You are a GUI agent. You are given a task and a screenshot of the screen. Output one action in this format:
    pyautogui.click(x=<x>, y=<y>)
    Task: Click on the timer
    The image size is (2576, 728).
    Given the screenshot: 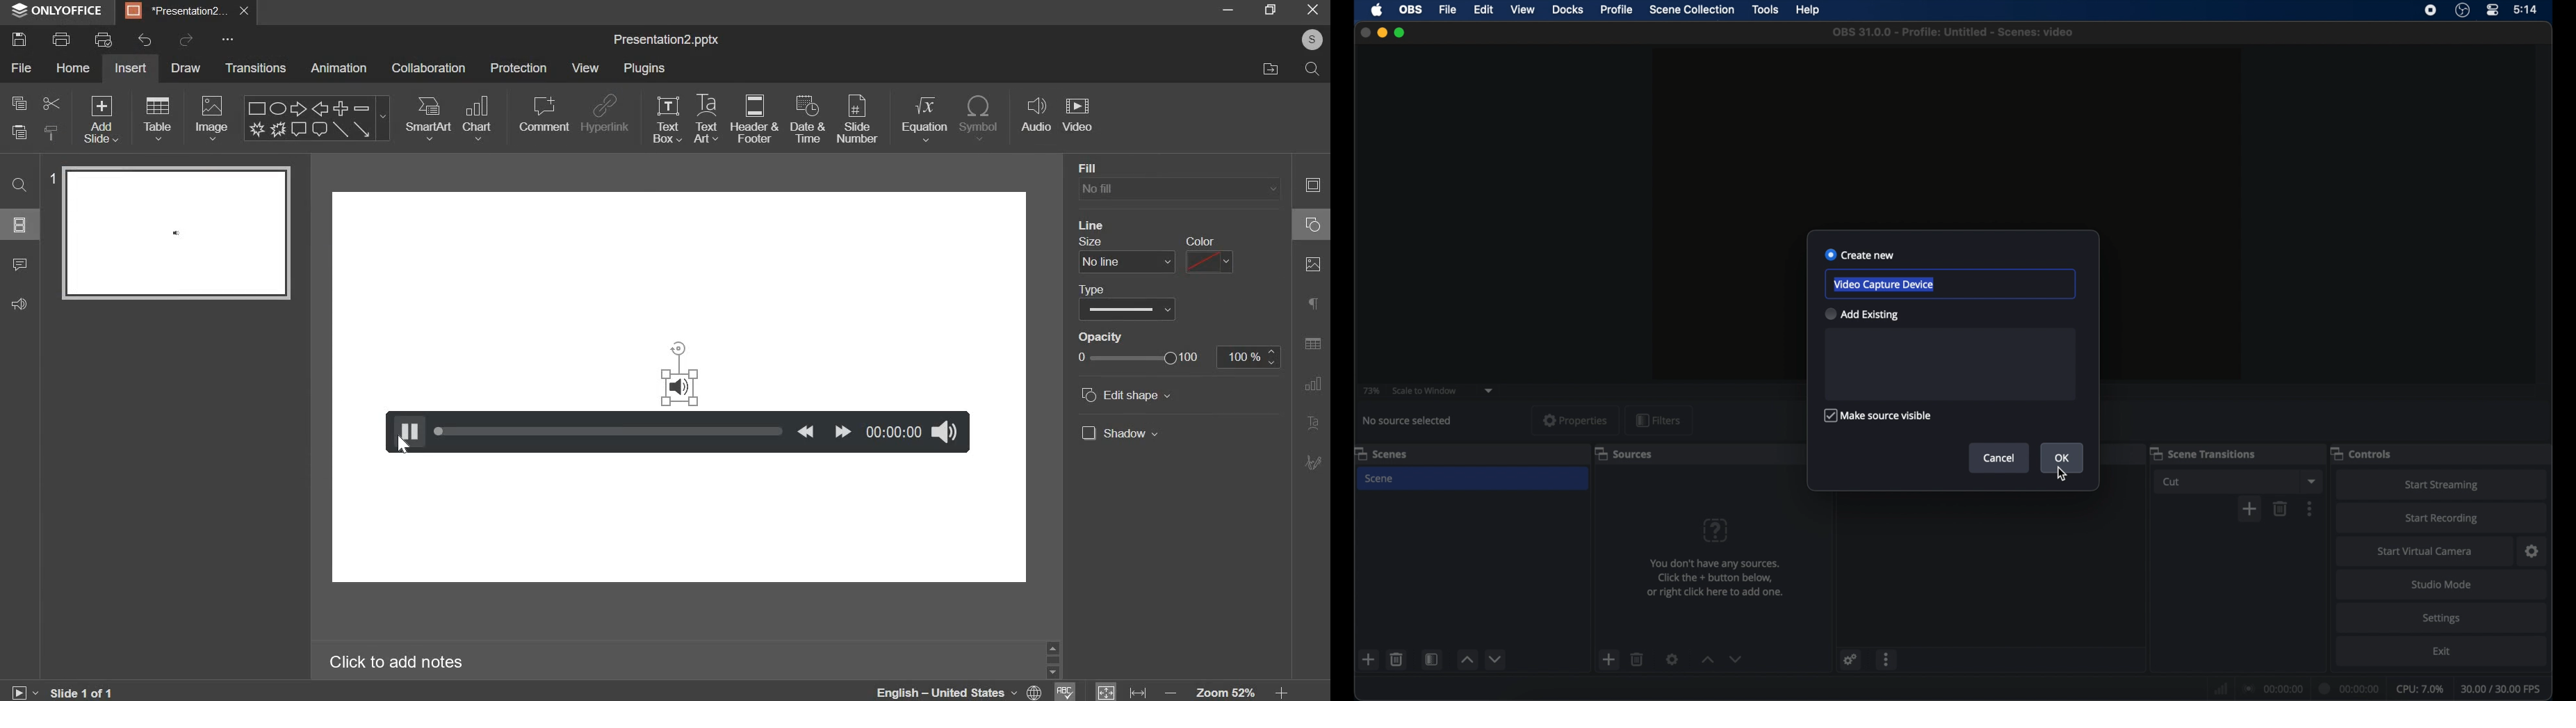 What is the action you would take?
    pyautogui.click(x=895, y=431)
    